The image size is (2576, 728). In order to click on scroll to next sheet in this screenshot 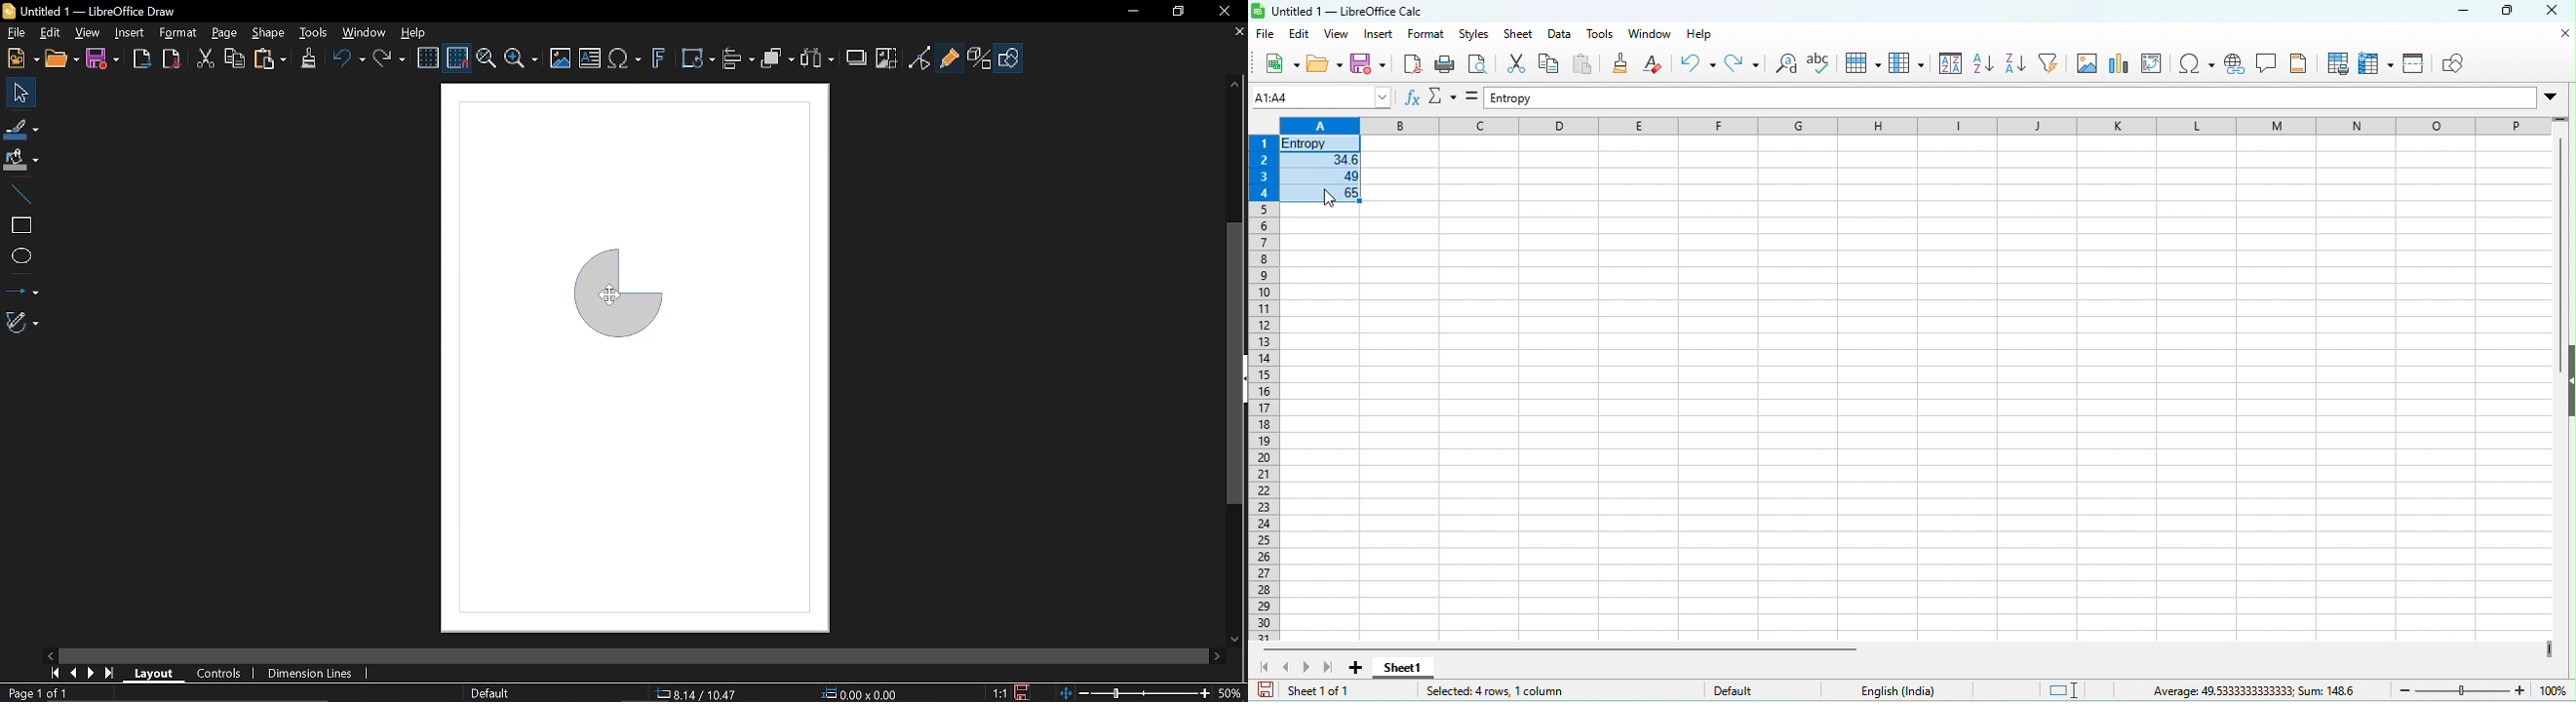, I will do `click(1311, 663)`.